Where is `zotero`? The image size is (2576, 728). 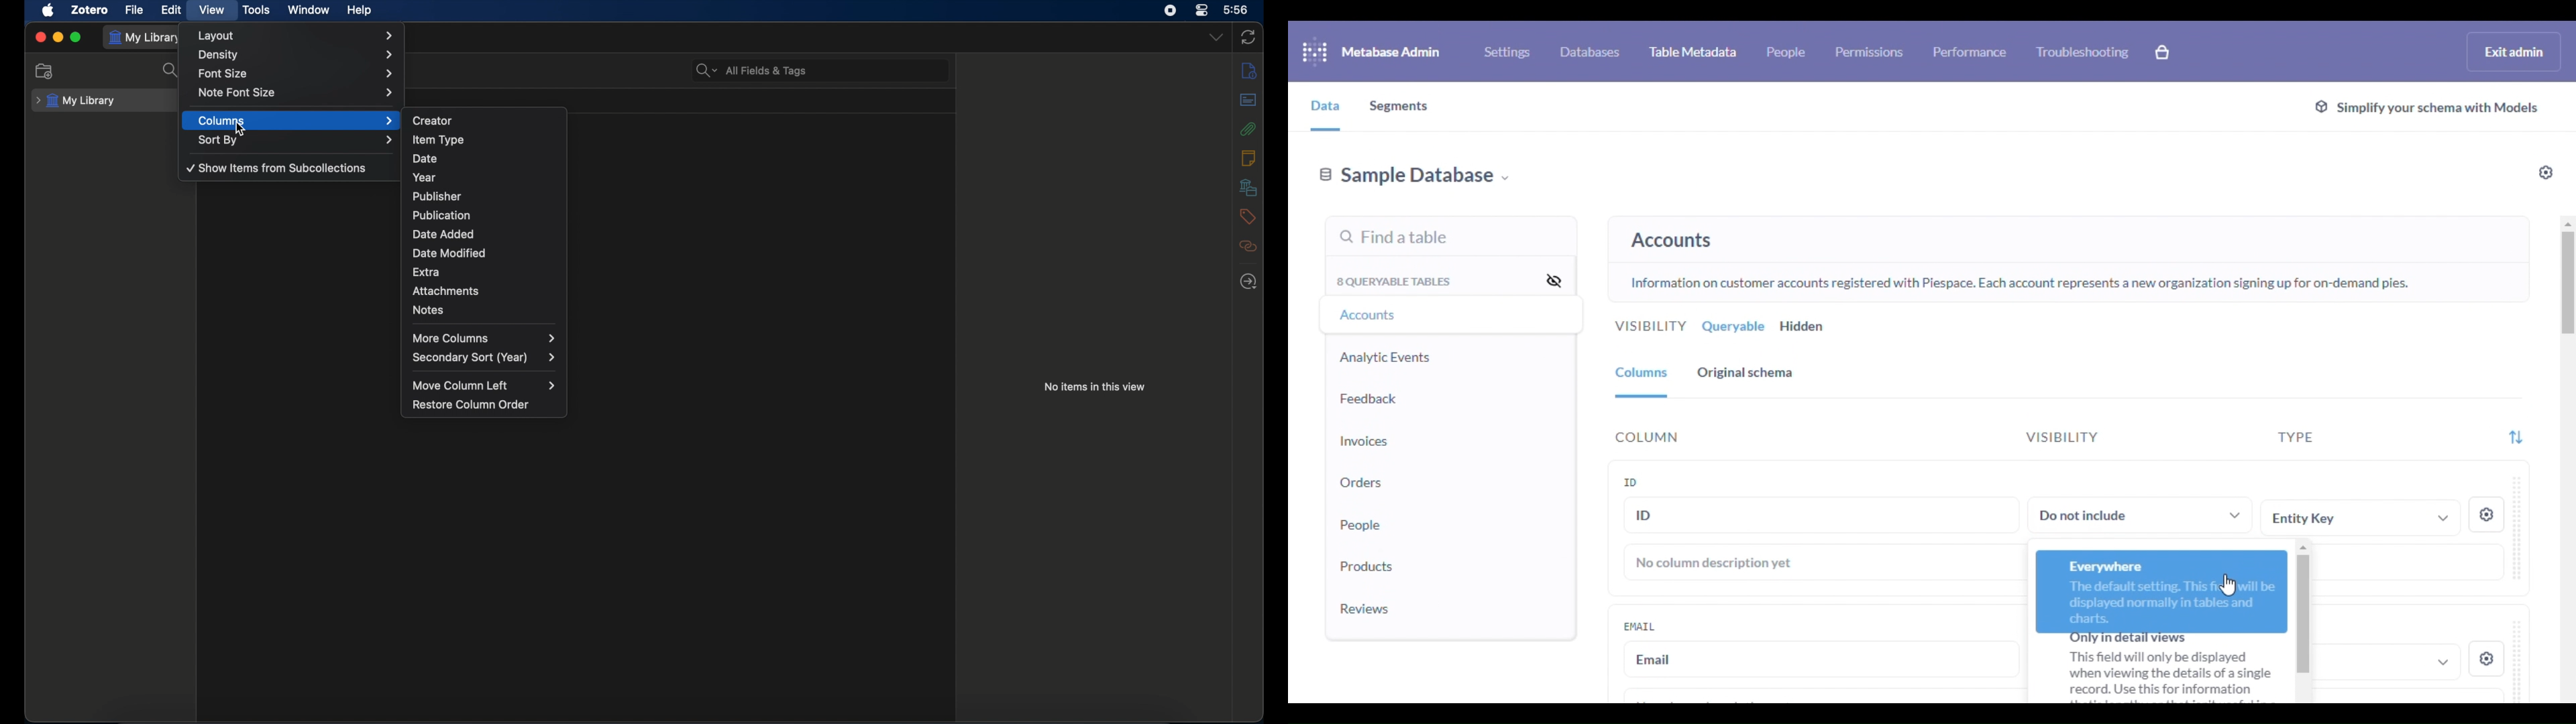 zotero is located at coordinates (89, 9).